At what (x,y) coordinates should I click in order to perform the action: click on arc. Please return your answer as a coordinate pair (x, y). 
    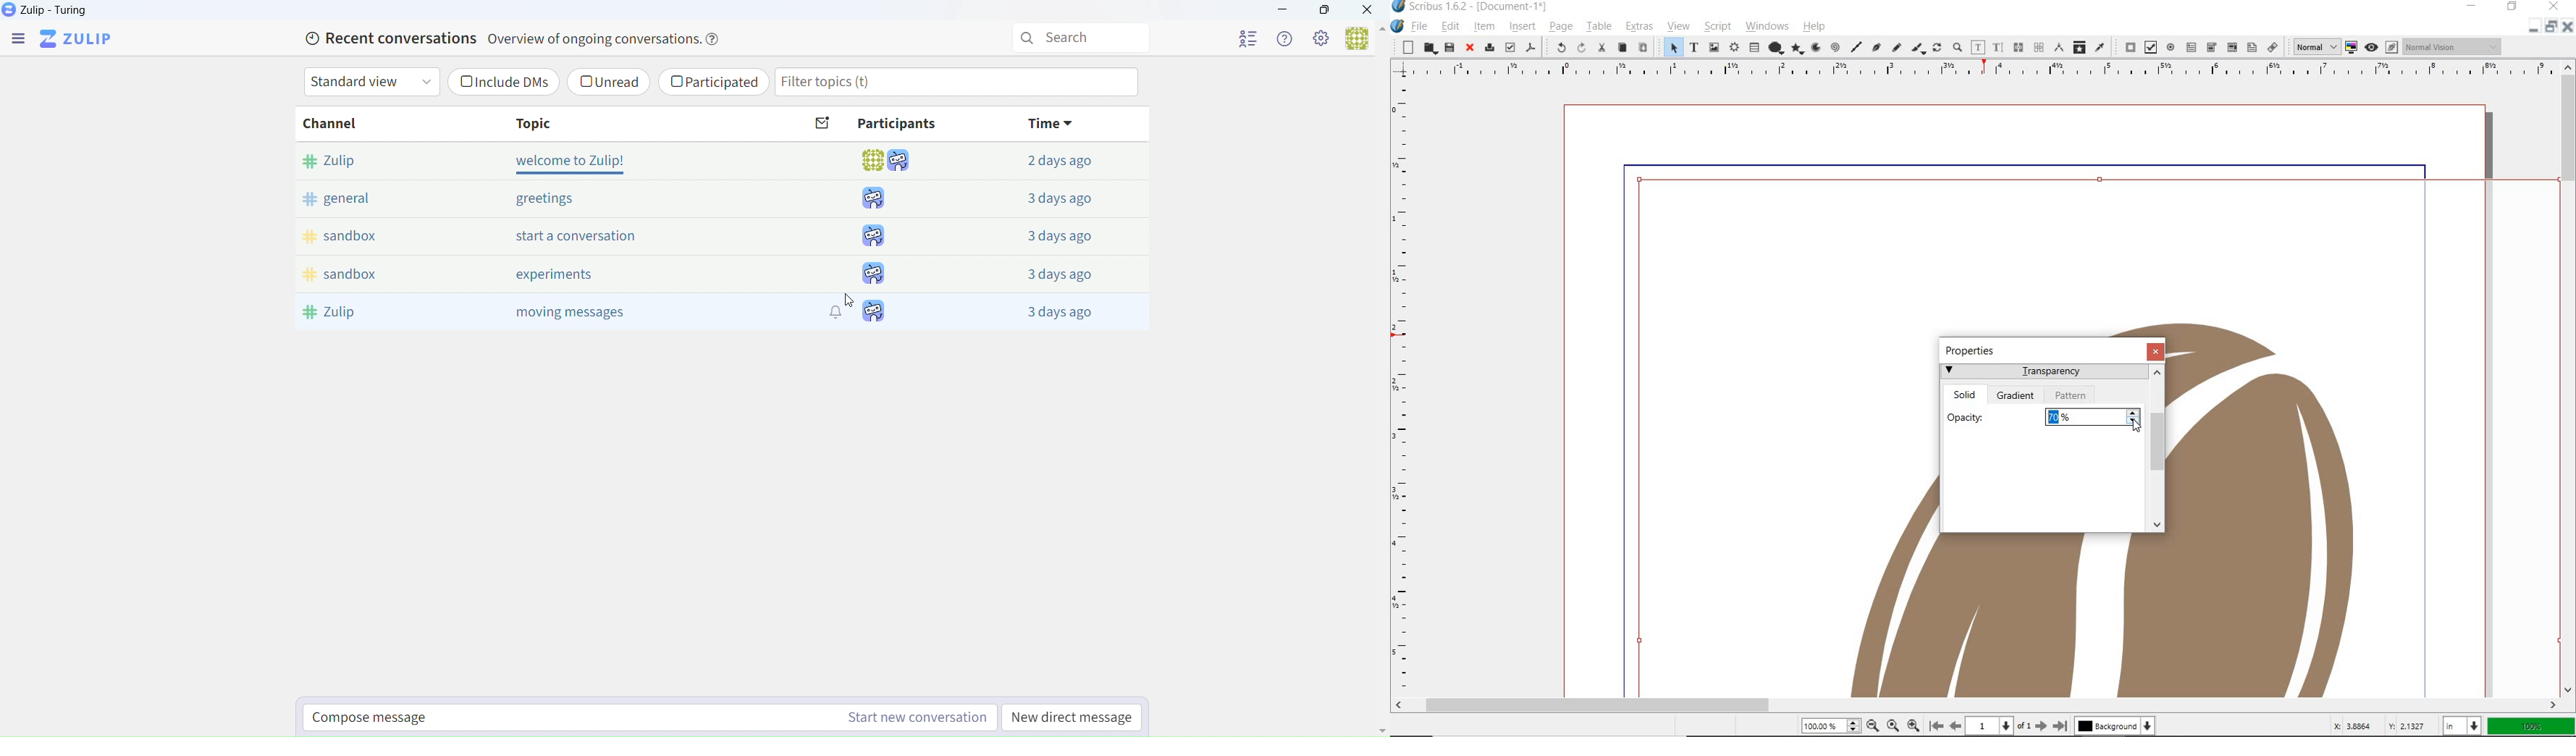
    Looking at the image, I should click on (1819, 47).